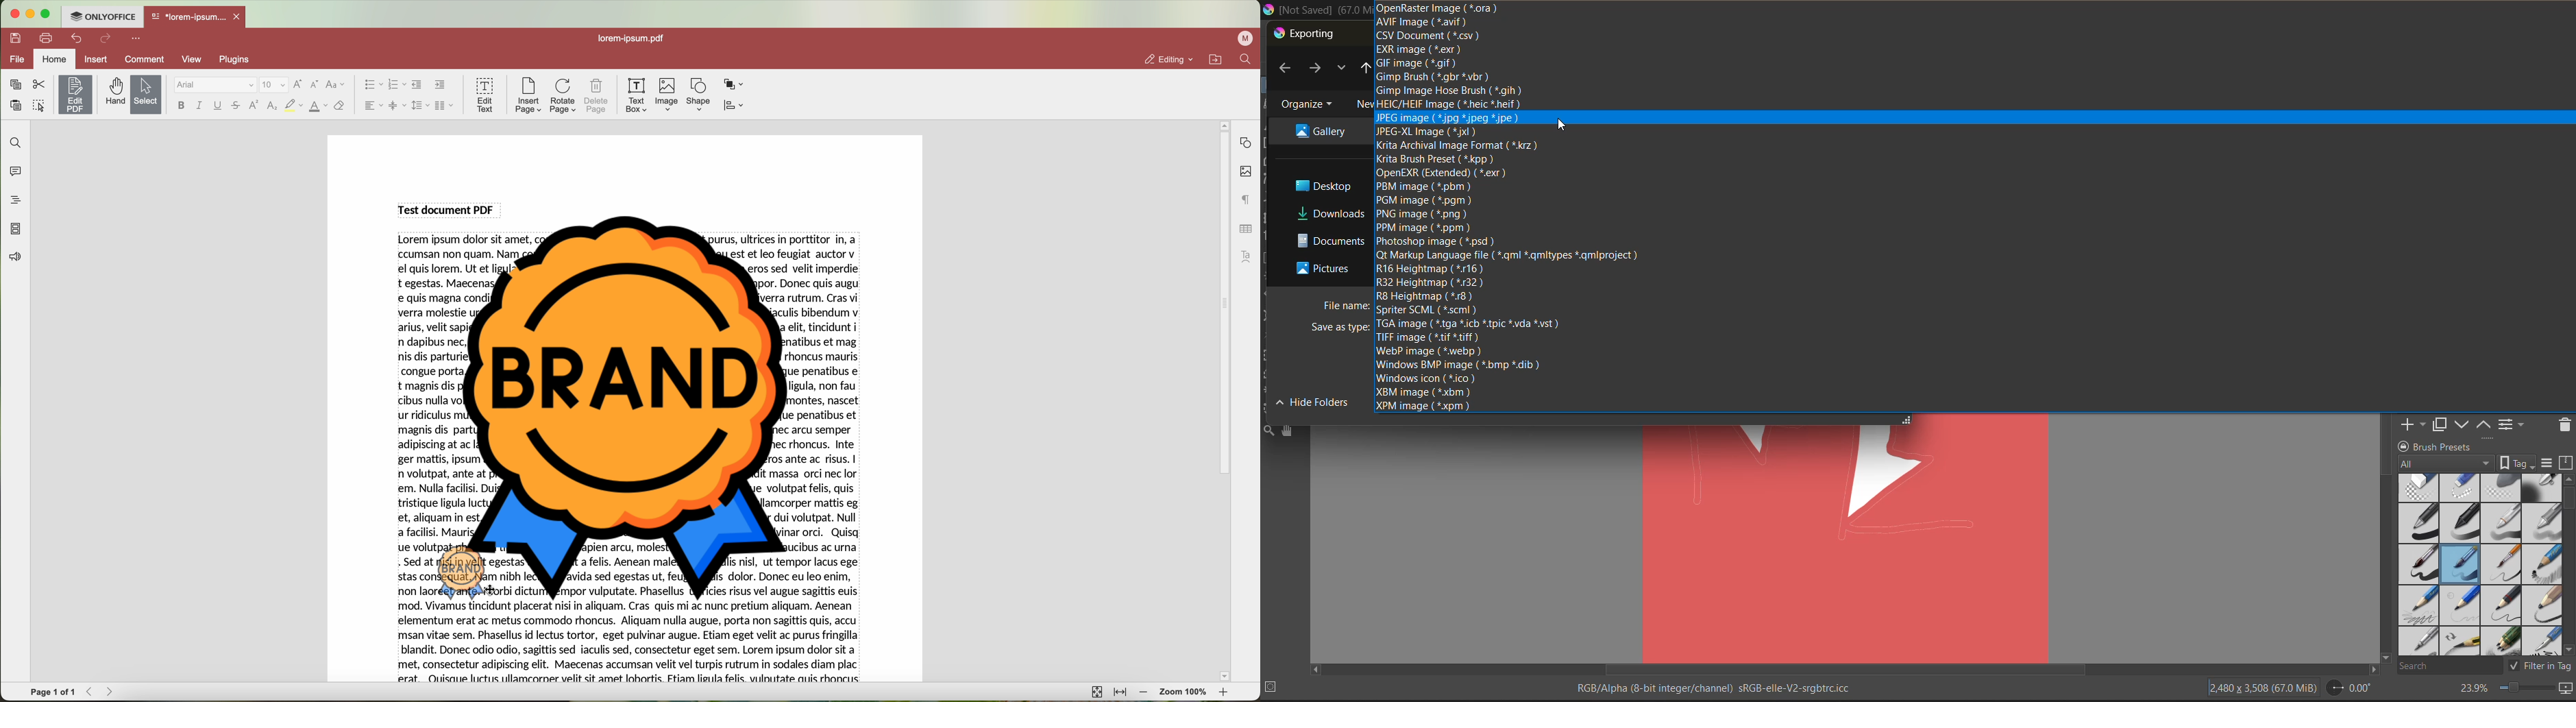 This screenshot has width=2576, height=728. What do you see at coordinates (47, 14) in the screenshot?
I see `maximize` at bounding box center [47, 14].